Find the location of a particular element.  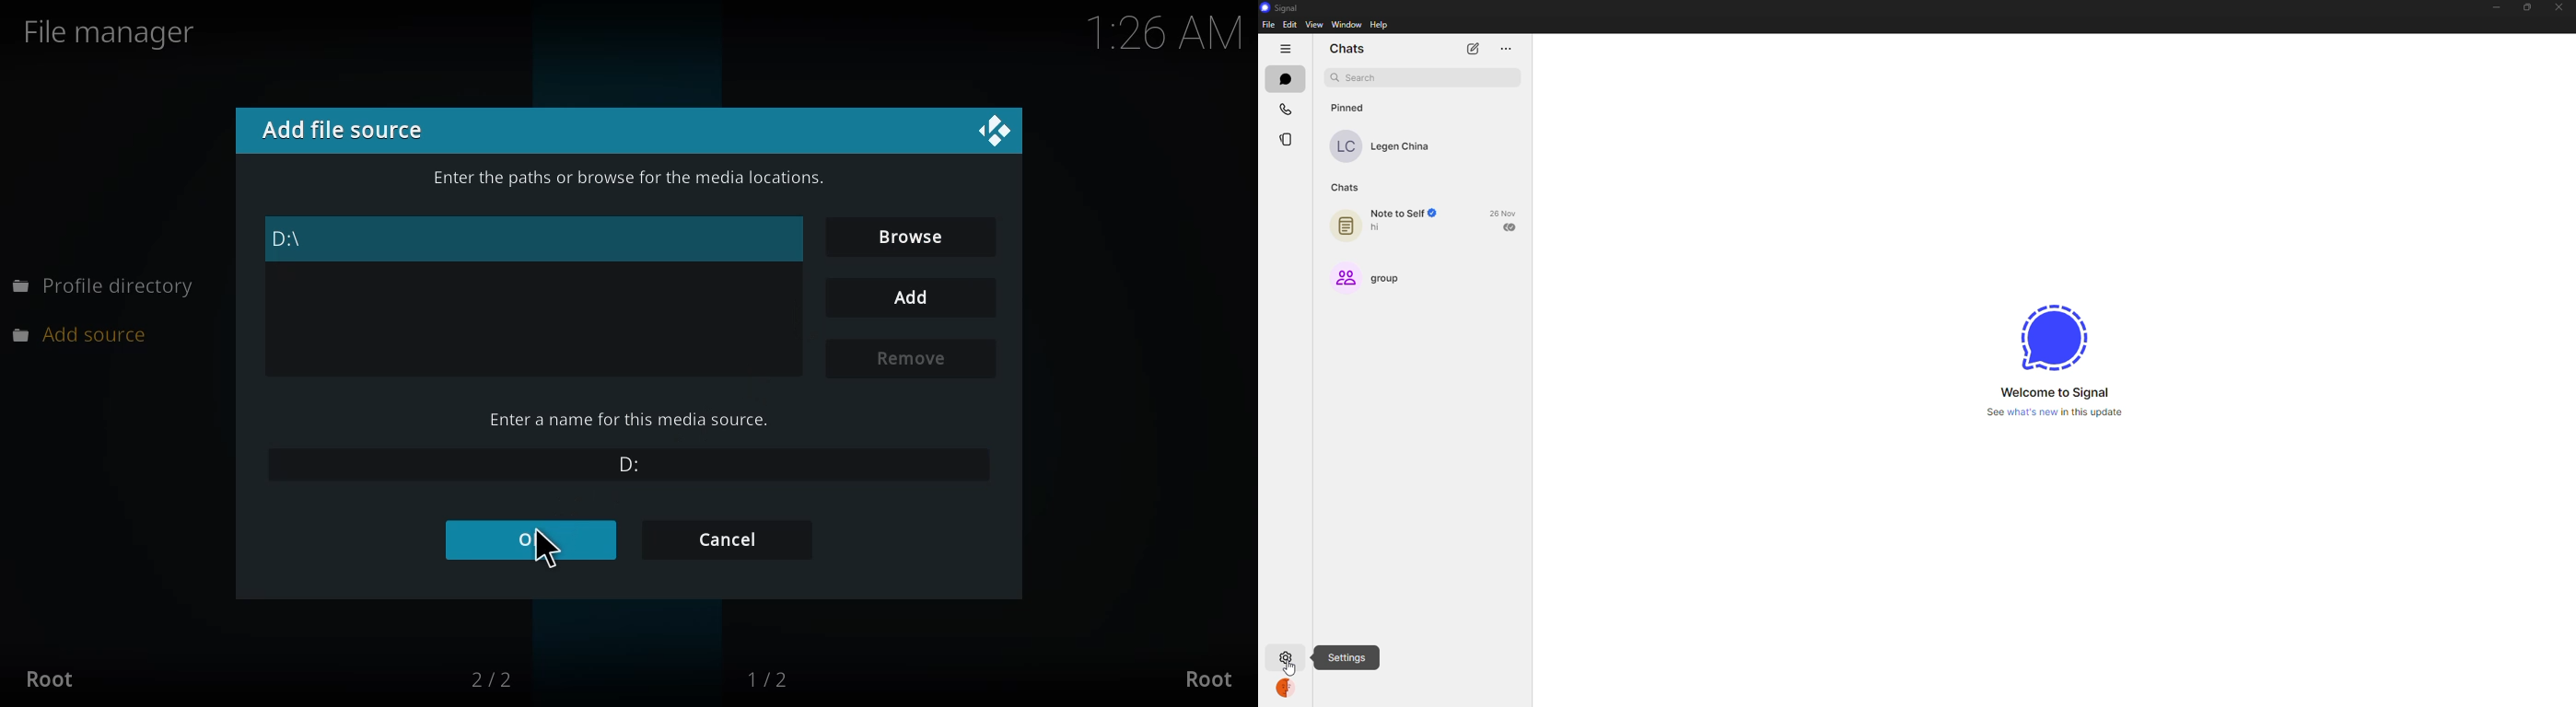

Browse is located at coordinates (905, 235).